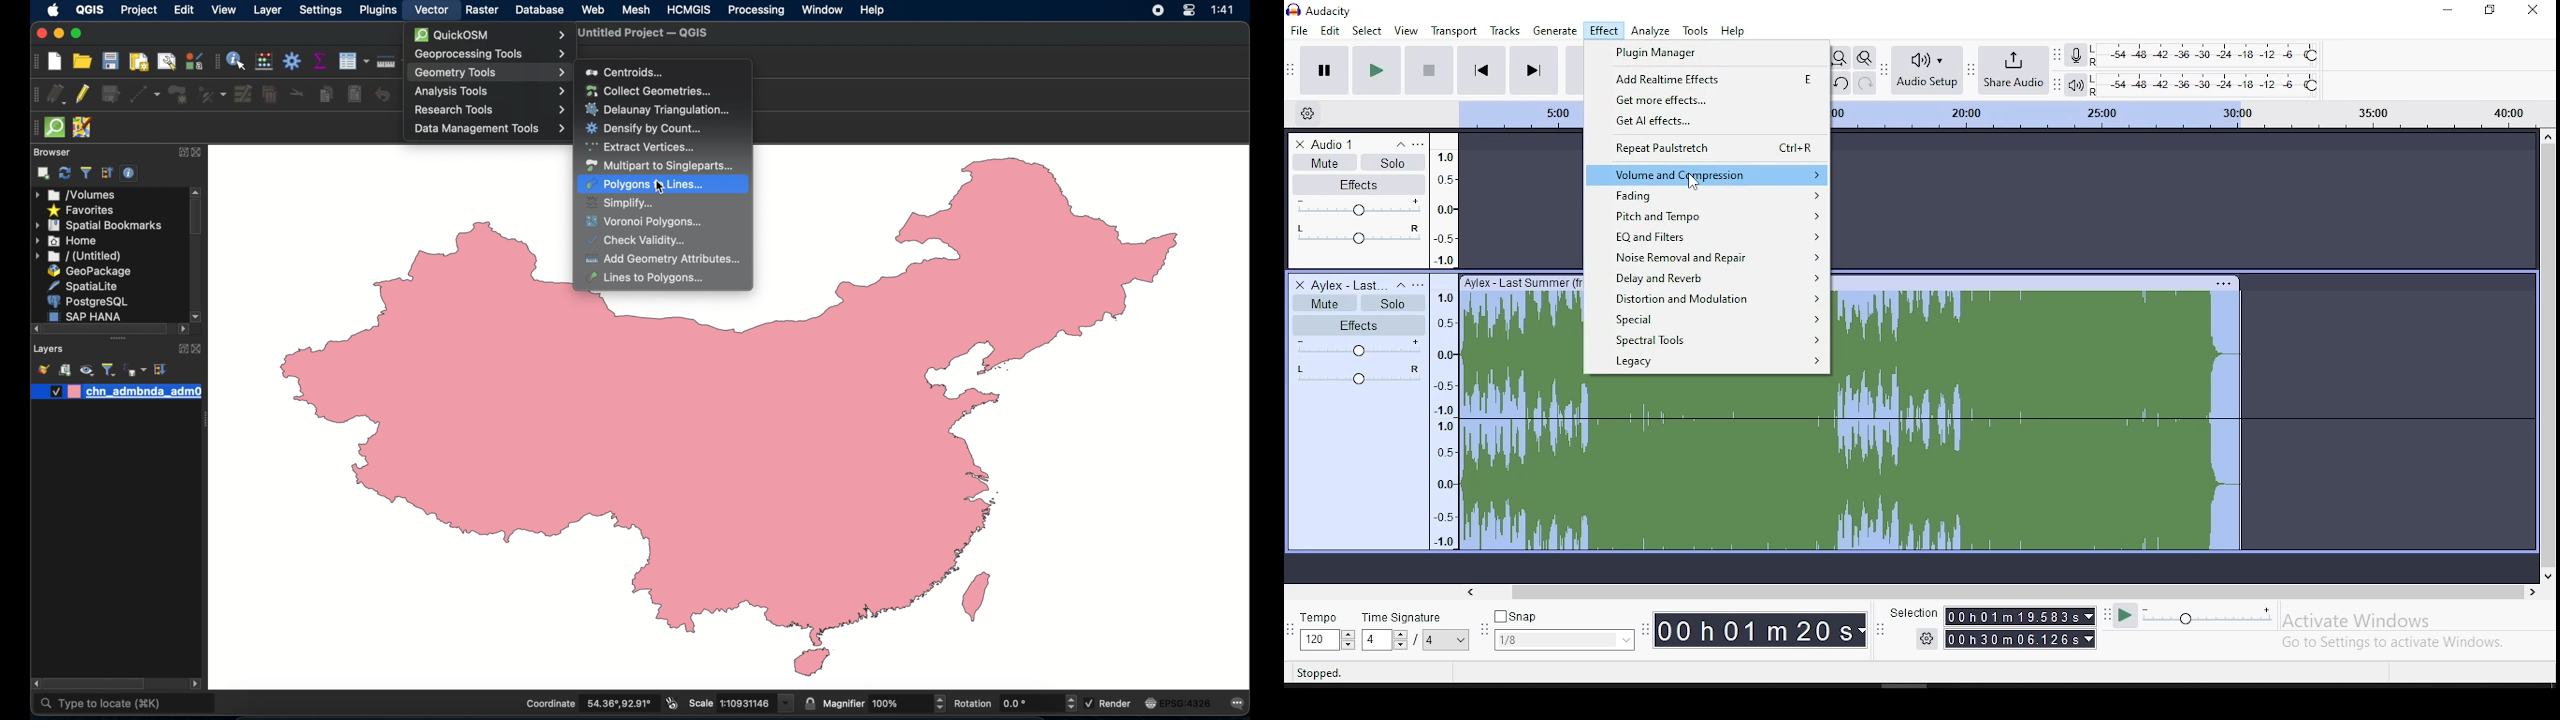 The width and height of the screenshot is (2576, 728). Describe the element at coordinates (120, 340) in the screenshot. I see `drag handles` at that location.